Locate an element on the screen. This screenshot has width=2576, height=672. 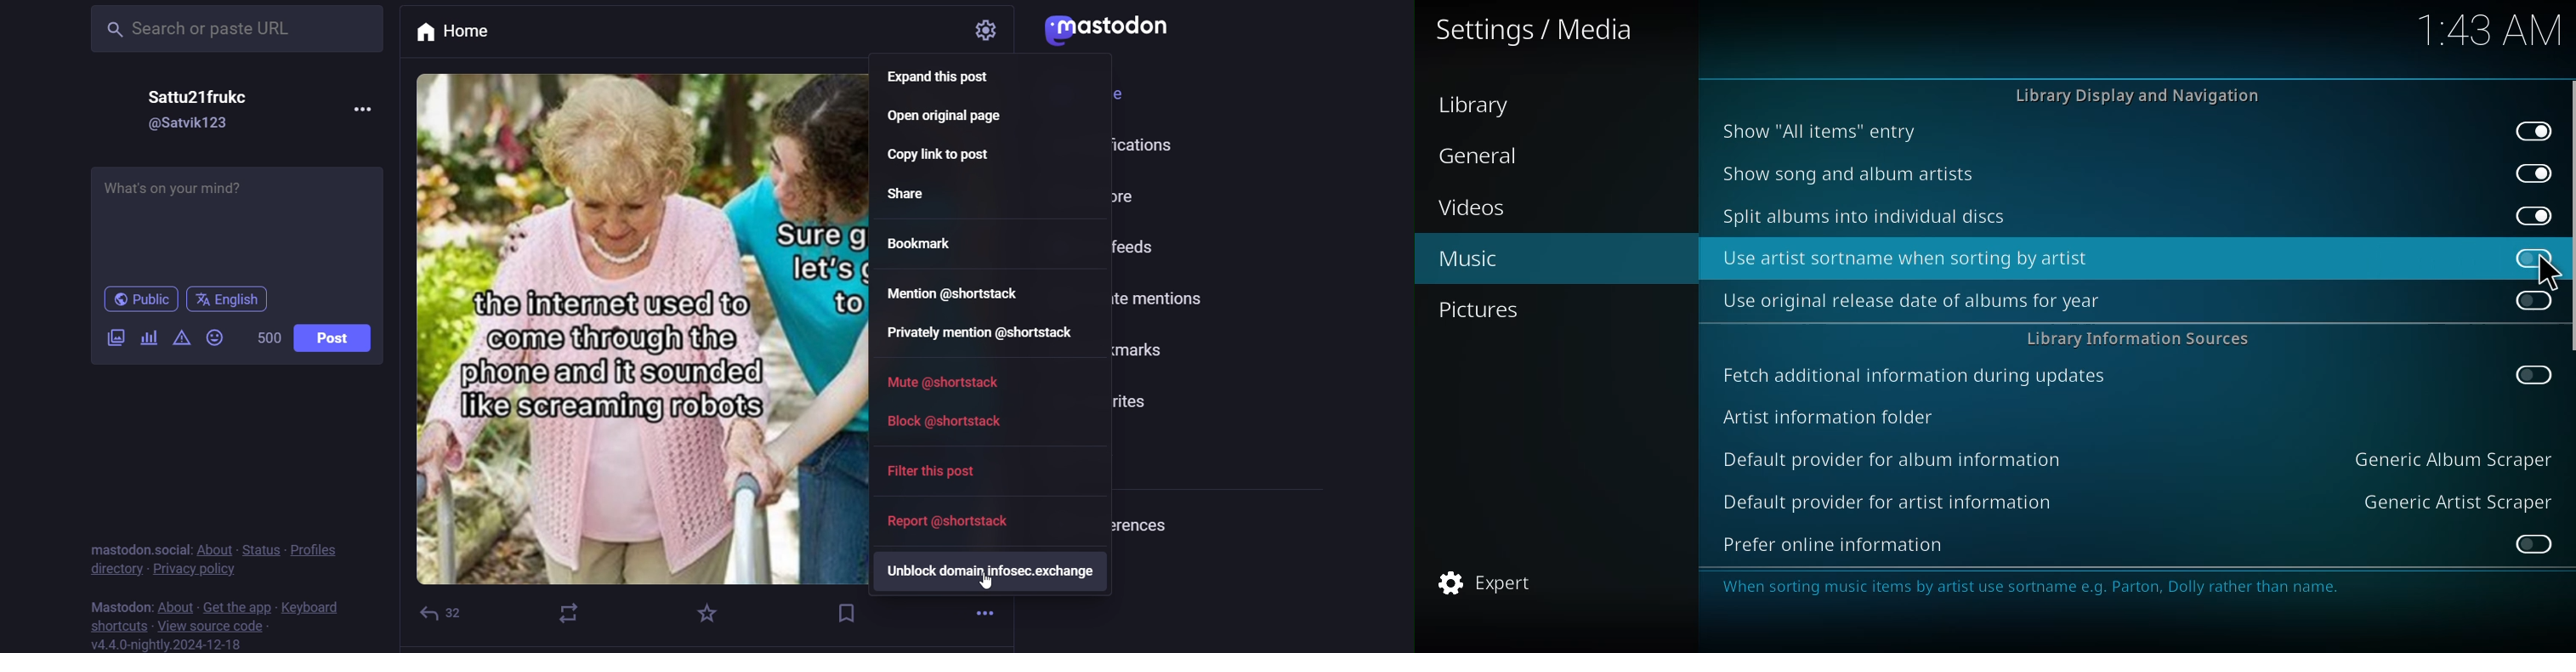
artist info folder is located at coordinates (1829, 416).